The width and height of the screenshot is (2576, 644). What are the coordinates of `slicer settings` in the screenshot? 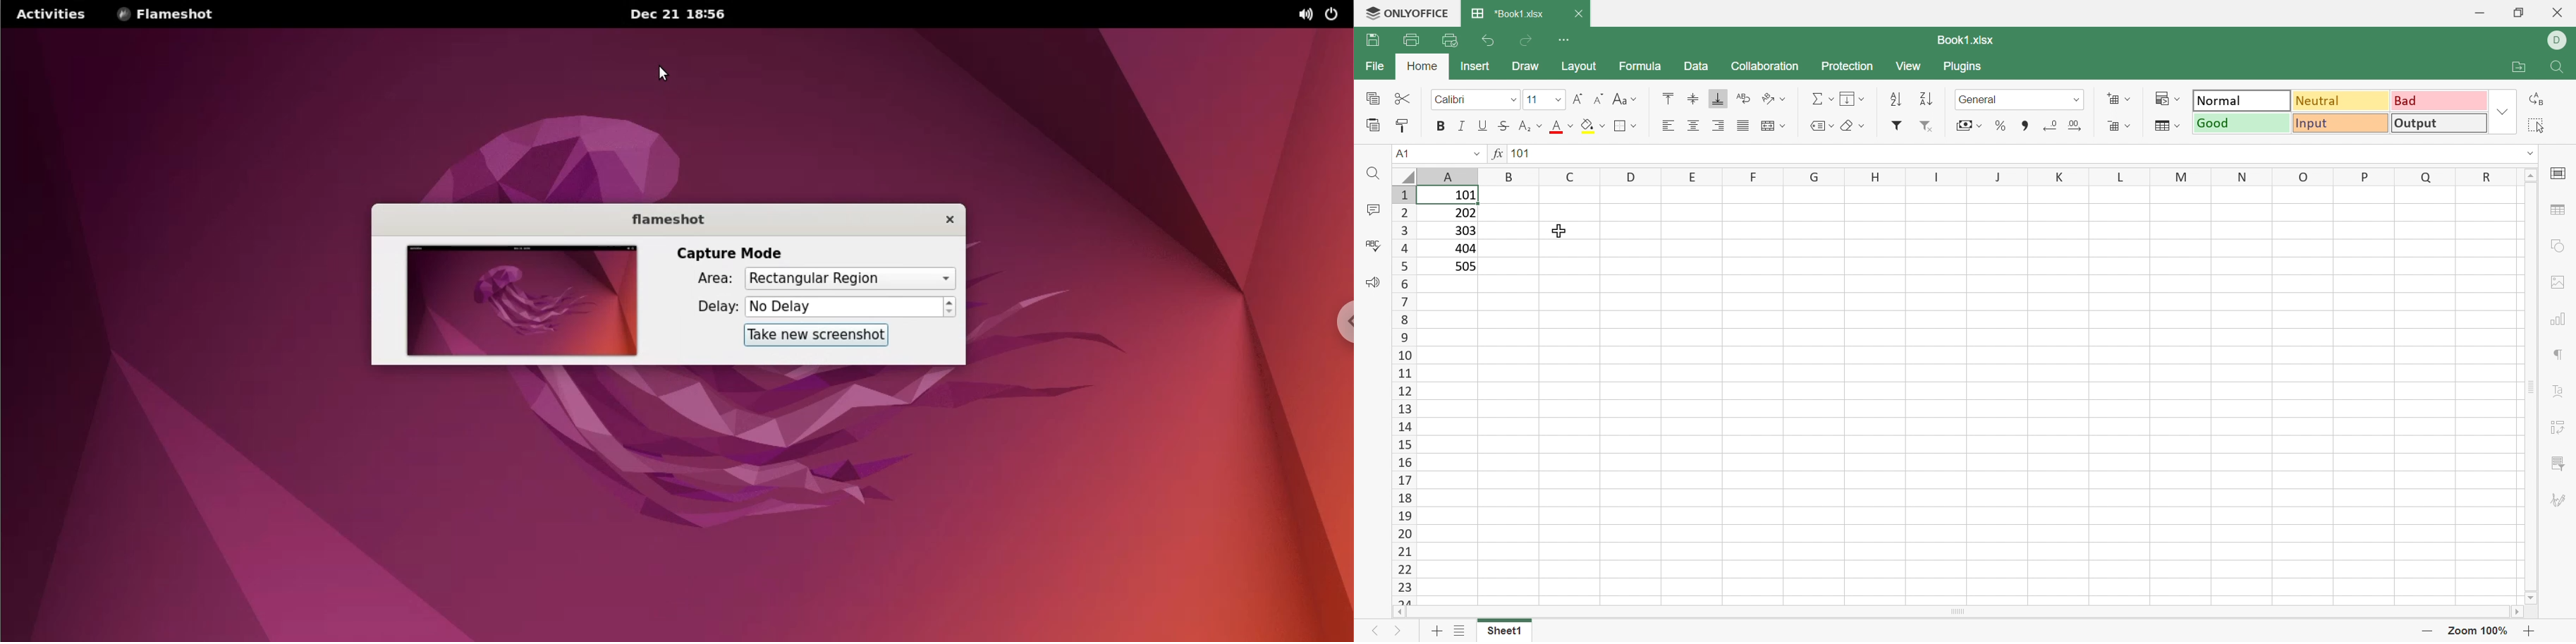 It's located at (2560, 463).